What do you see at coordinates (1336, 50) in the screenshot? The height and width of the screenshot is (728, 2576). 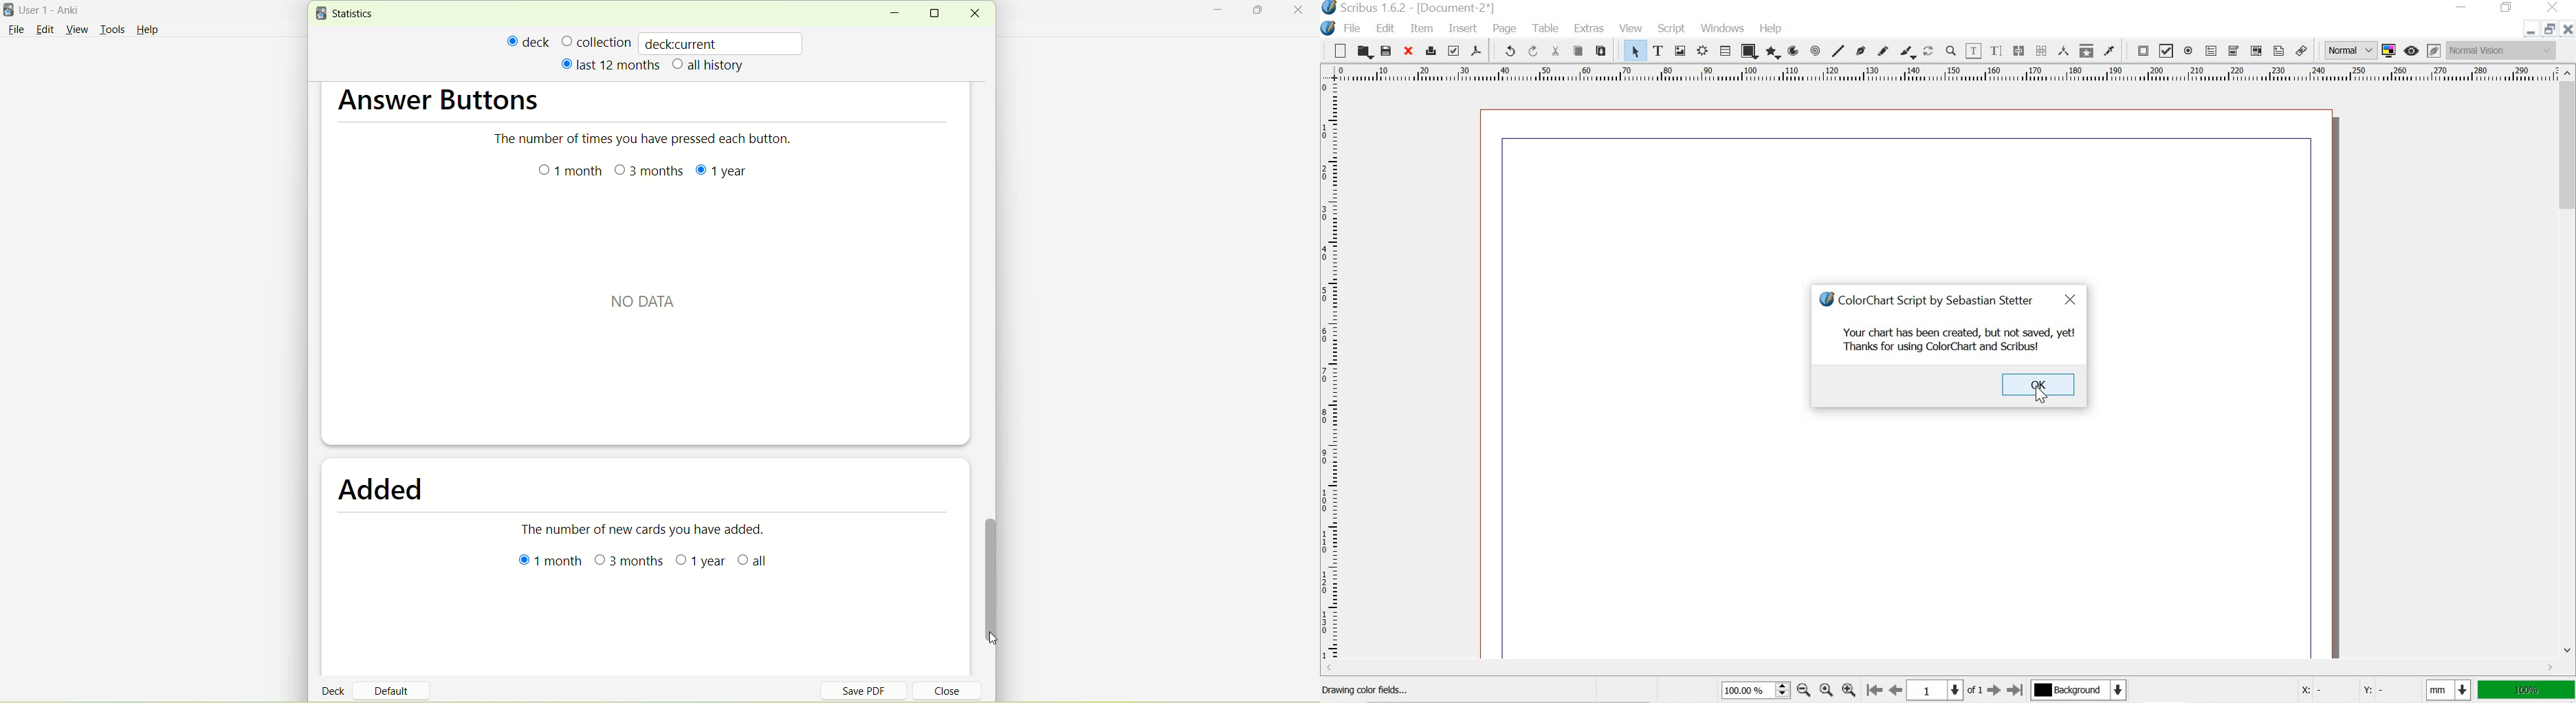 I see `new` at bounding box center [1336, 50].